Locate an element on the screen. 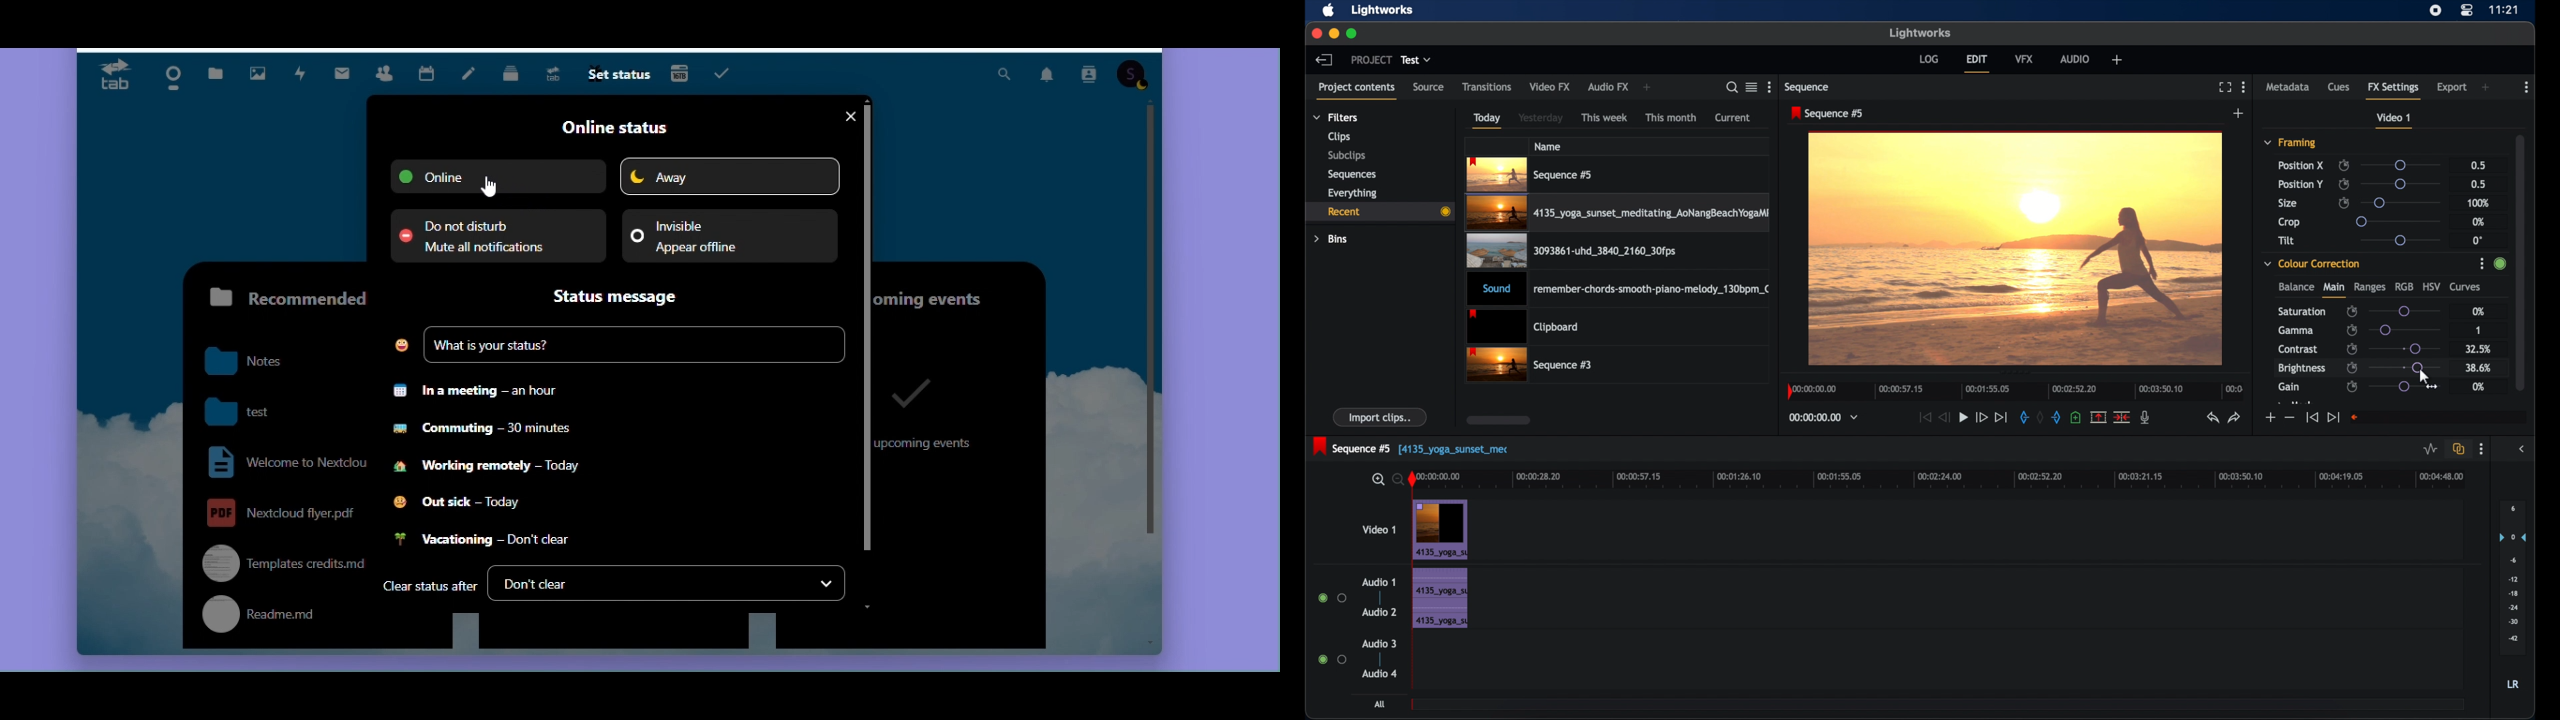  slider is located at coordinates (2401, 184).